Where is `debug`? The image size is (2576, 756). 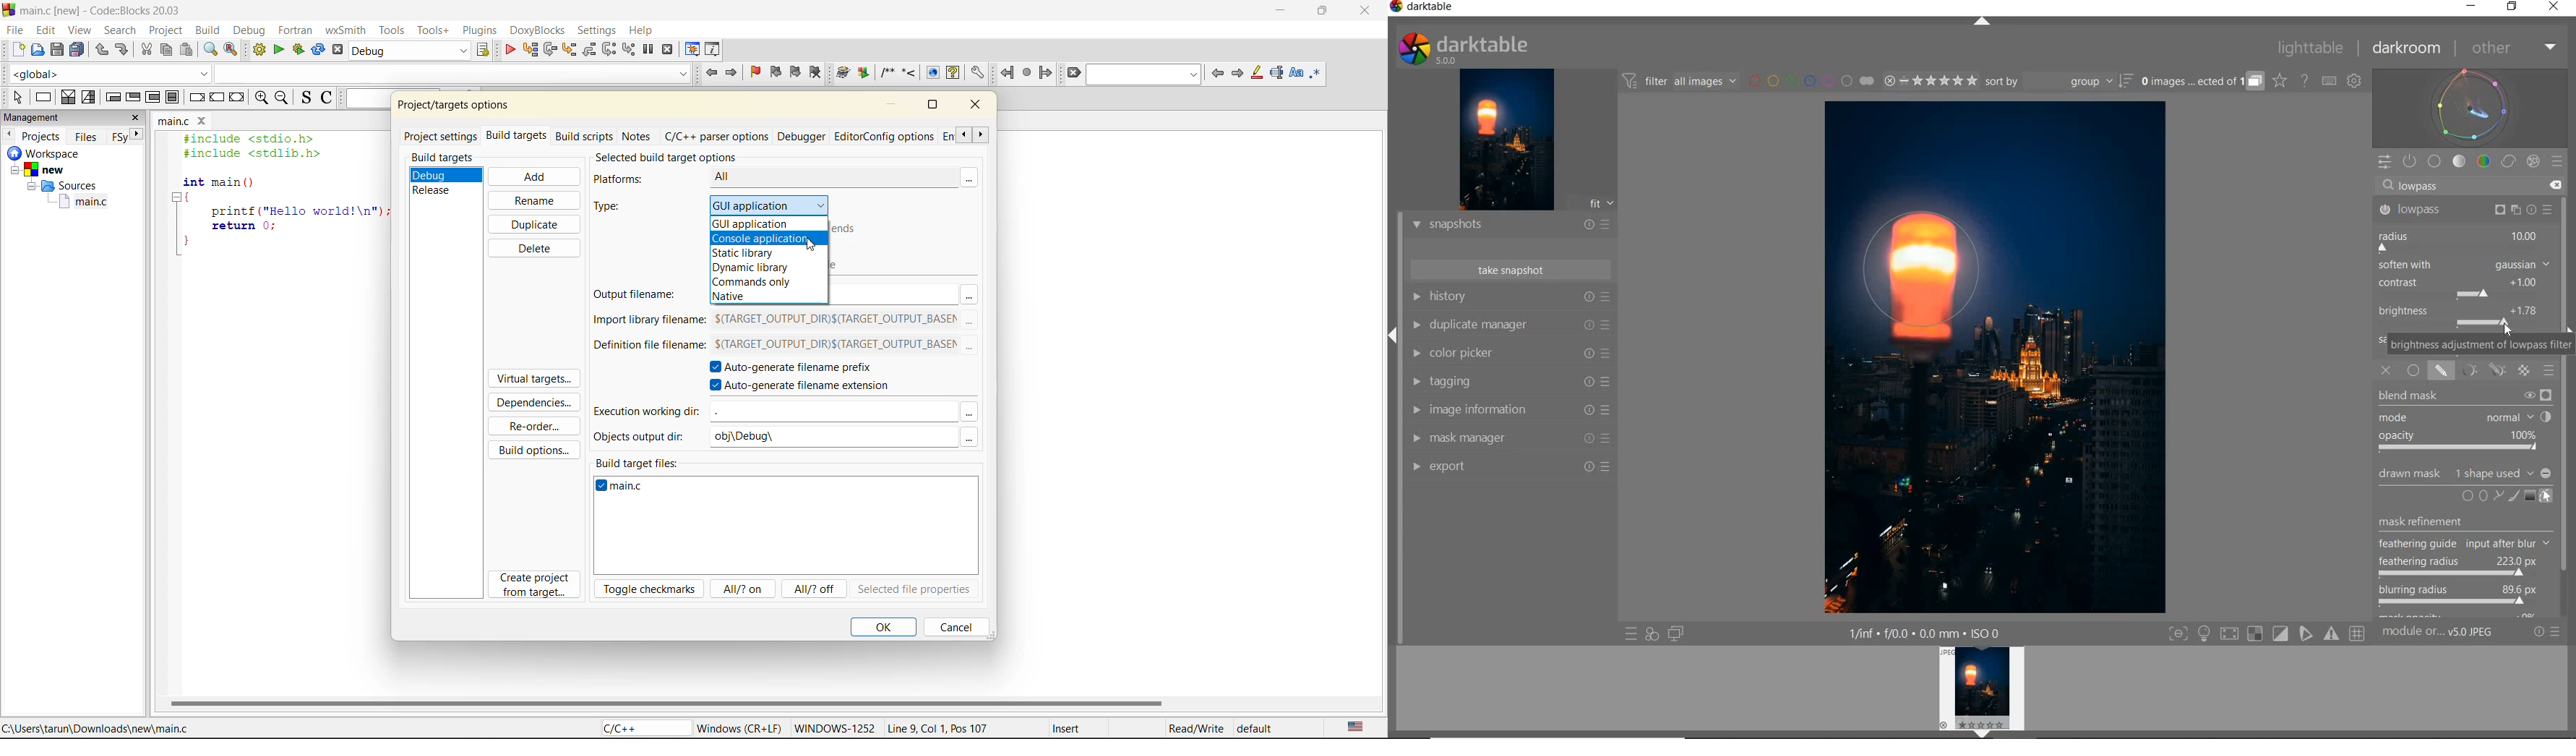 debug is located at coordinates (254, 32).